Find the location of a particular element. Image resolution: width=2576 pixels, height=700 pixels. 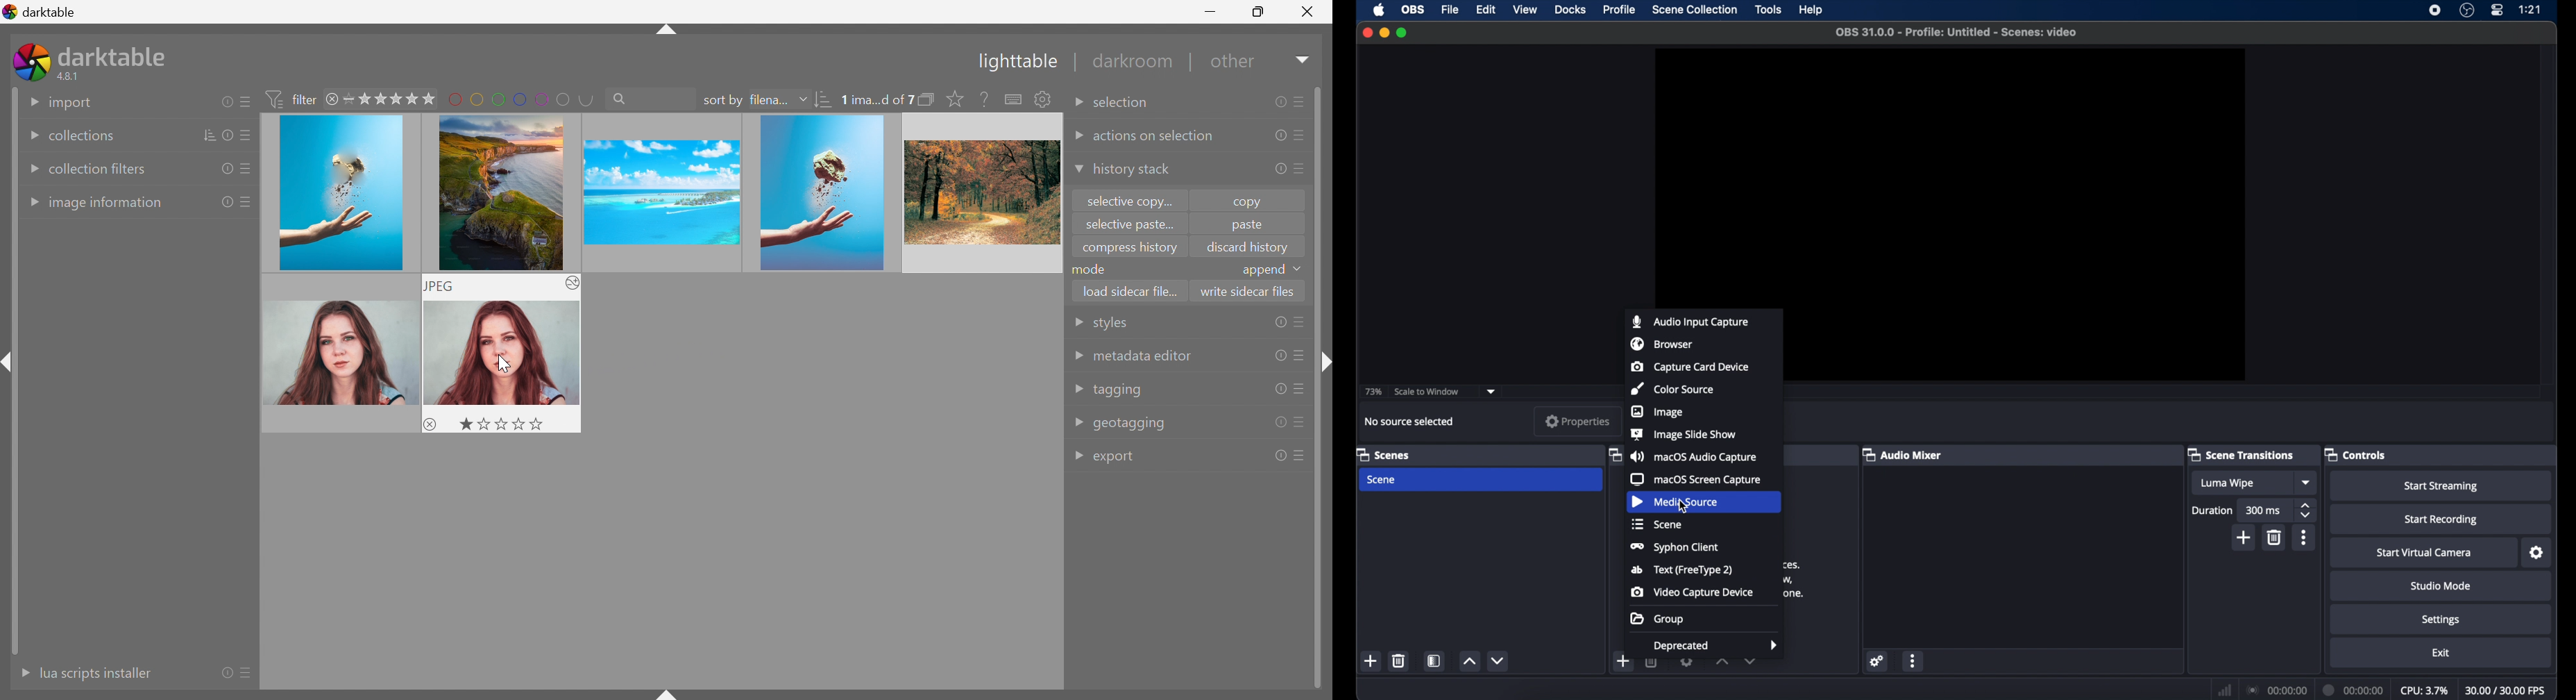

settings is located at coordinates (2536, 553).